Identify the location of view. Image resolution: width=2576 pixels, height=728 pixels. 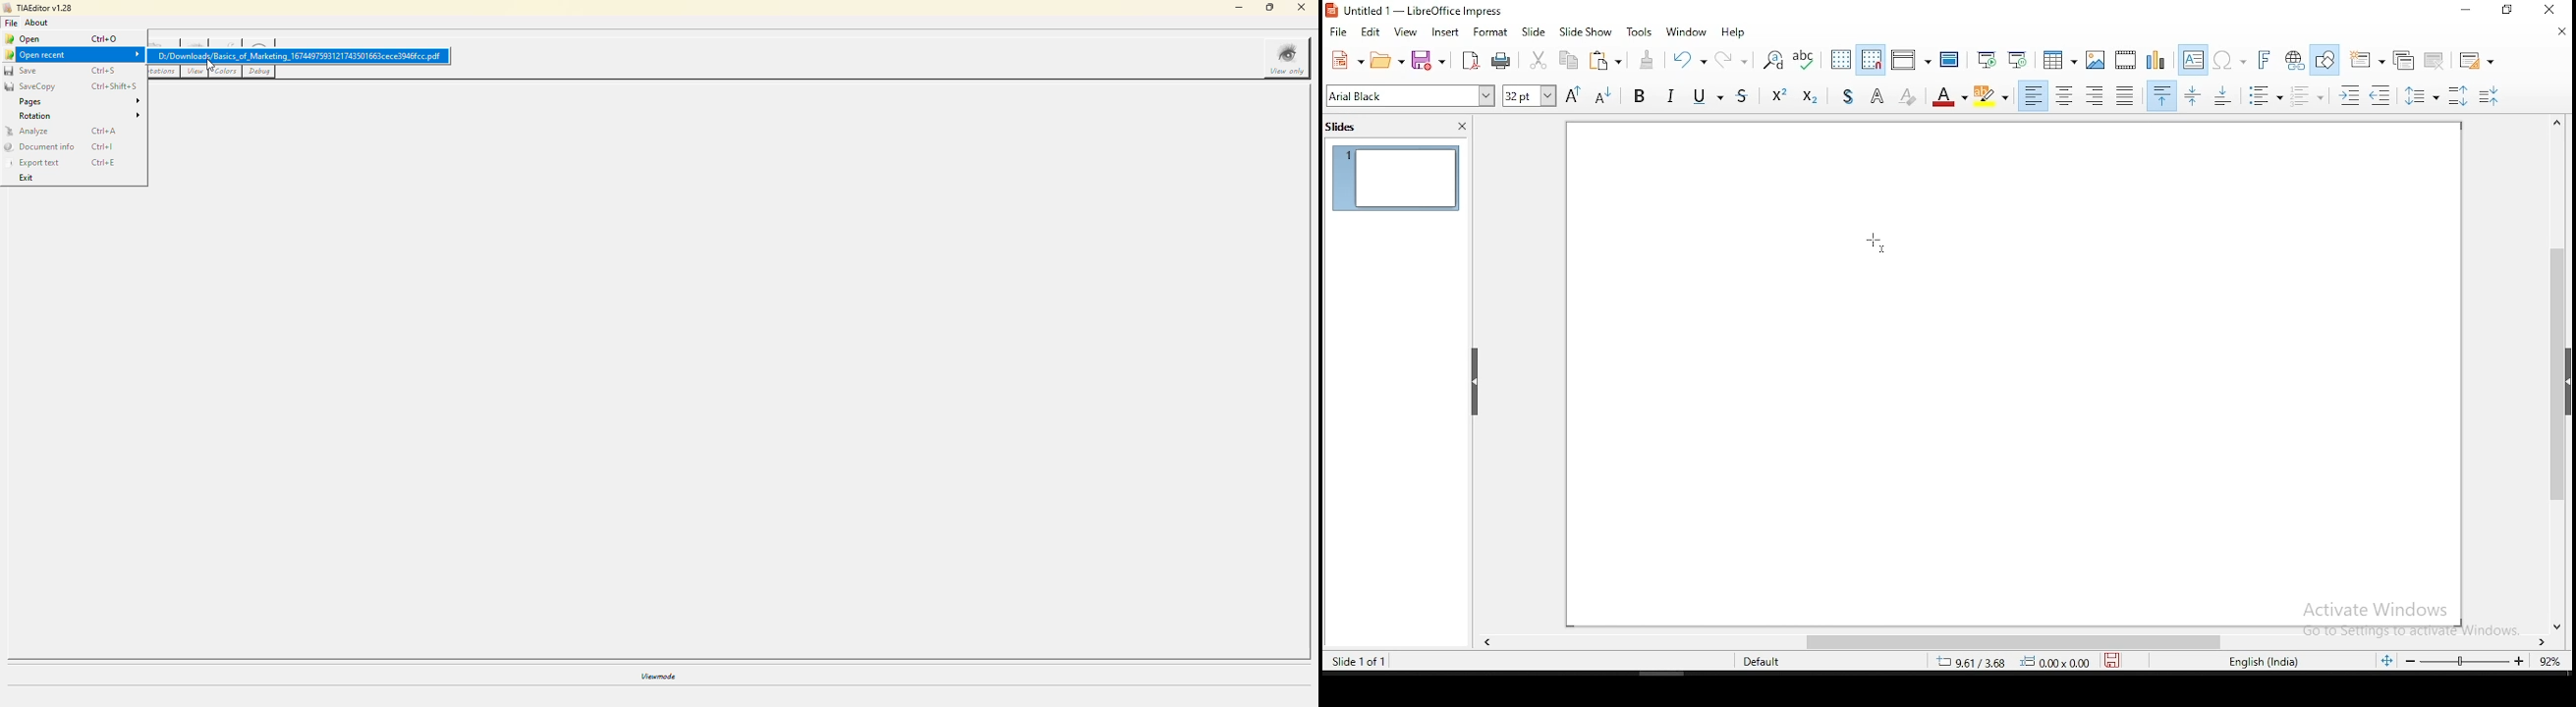
(1407, 33).